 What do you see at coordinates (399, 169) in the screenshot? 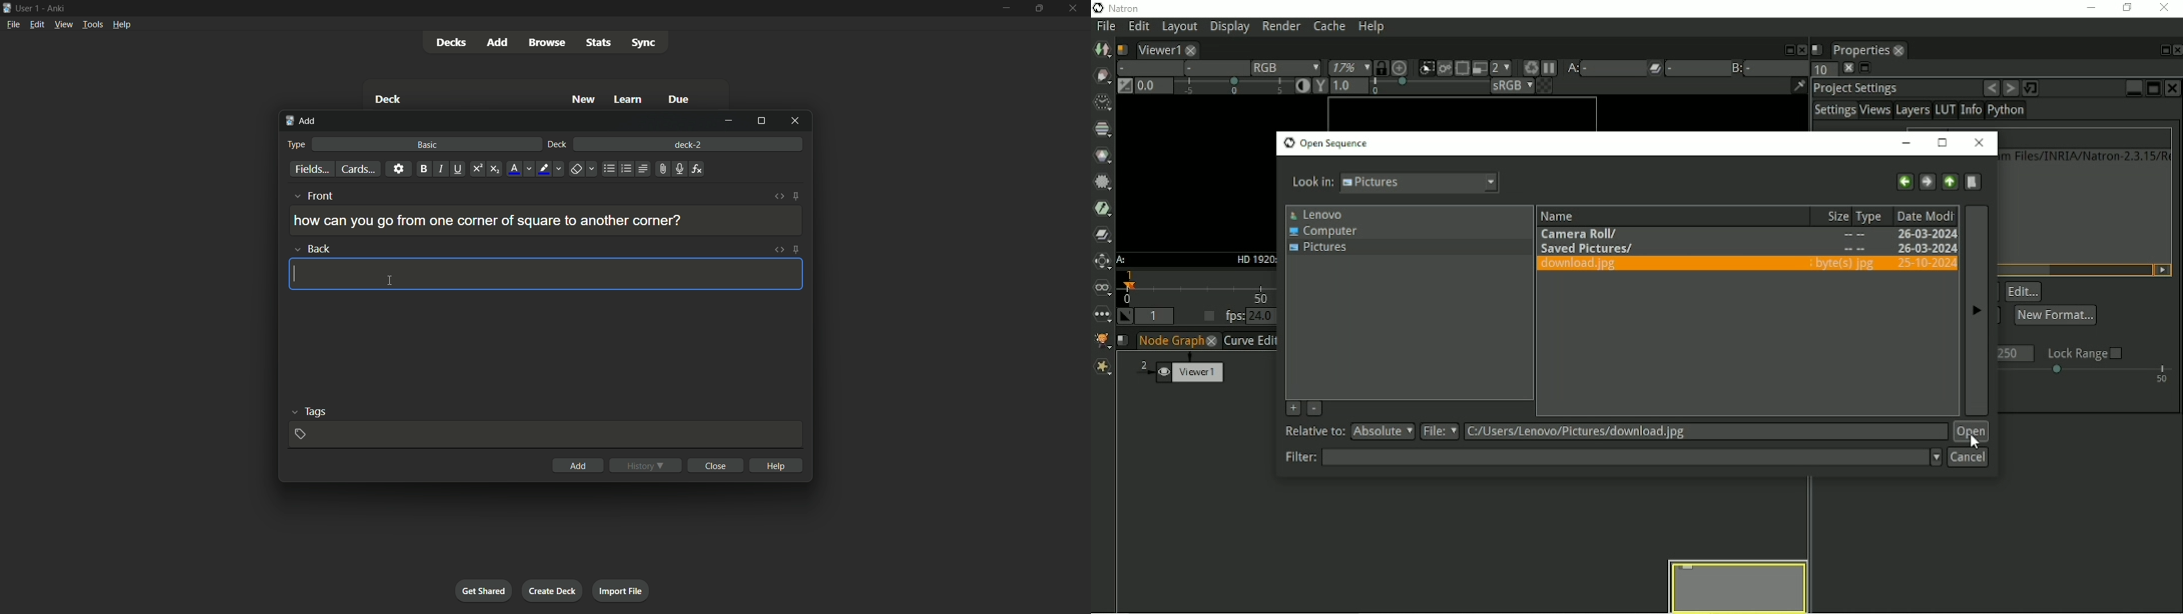
I see `settings` at bounding box center [399, 169].